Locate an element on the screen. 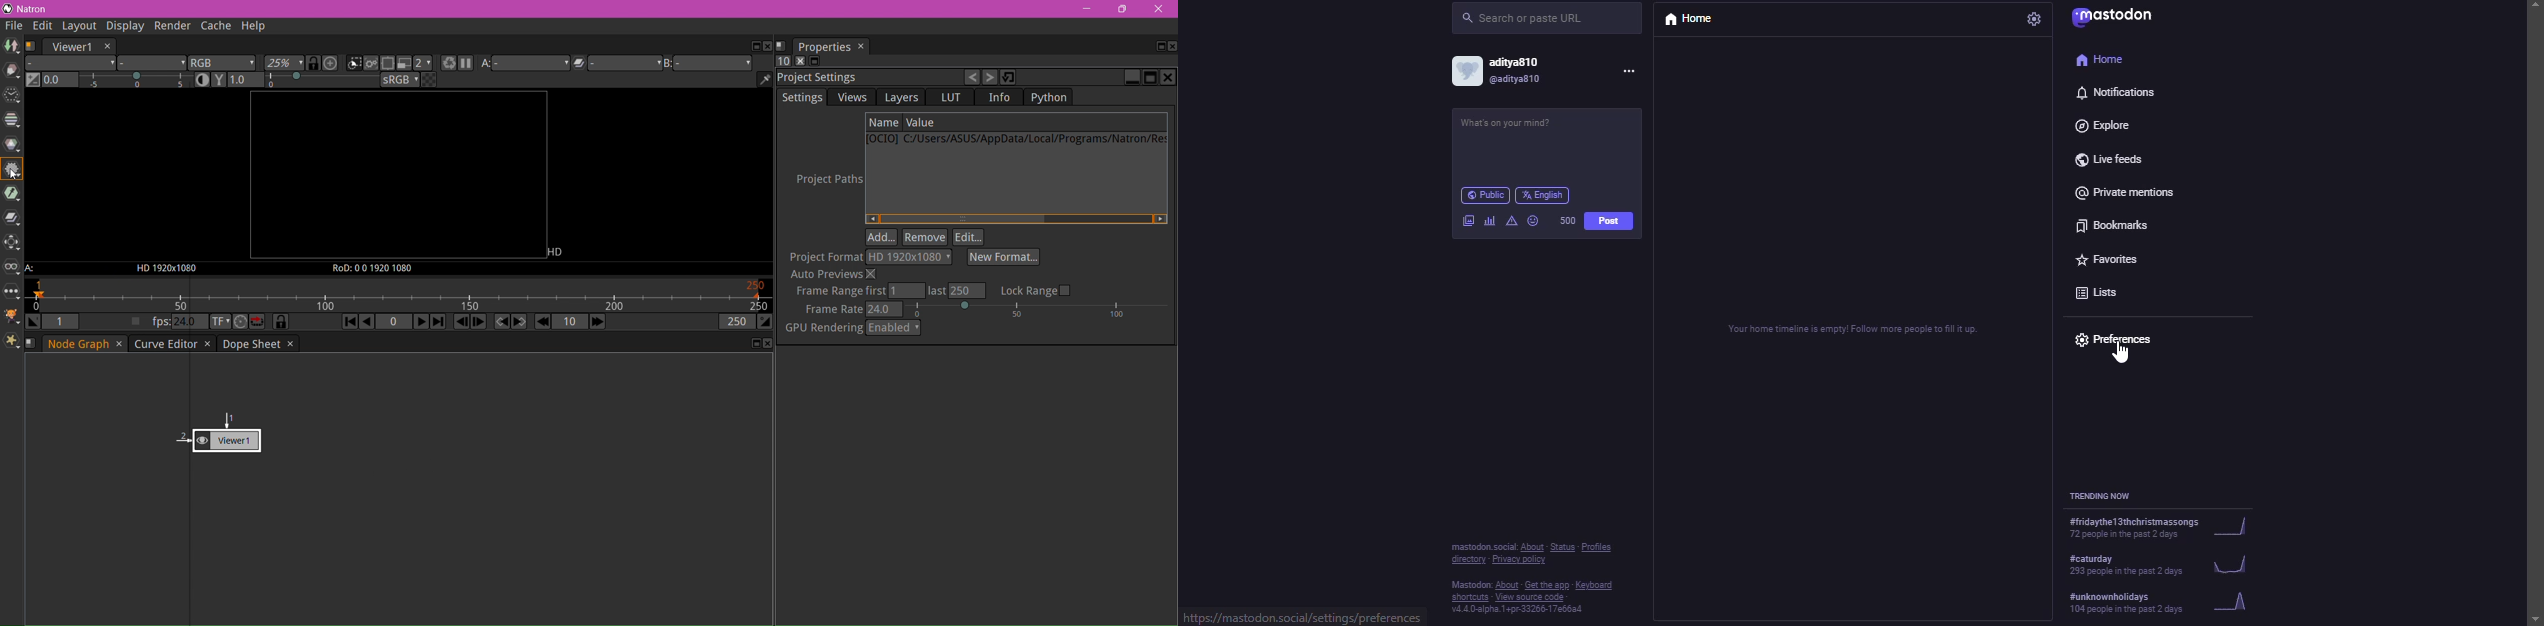 This screenshot has height=644, width=2548. trending is located at coordinates (2157, 601).